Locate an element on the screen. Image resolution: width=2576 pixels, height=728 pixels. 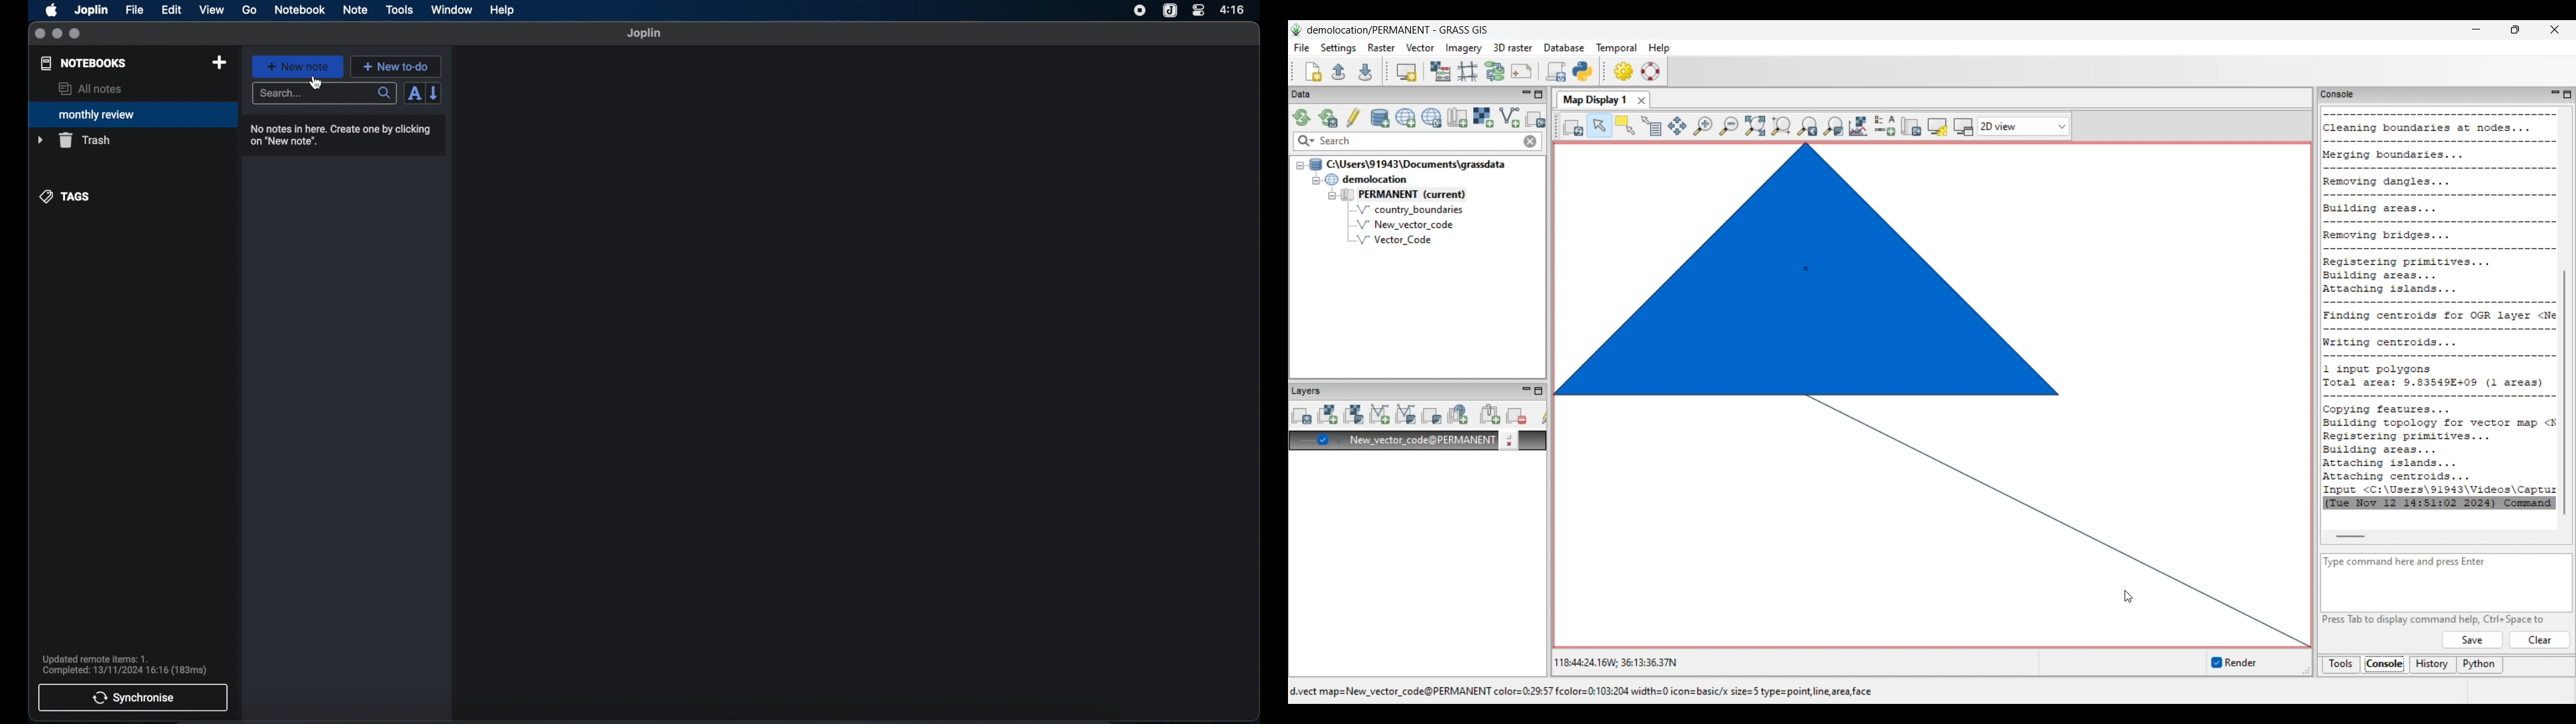
close is located at coordinates (40, 34).